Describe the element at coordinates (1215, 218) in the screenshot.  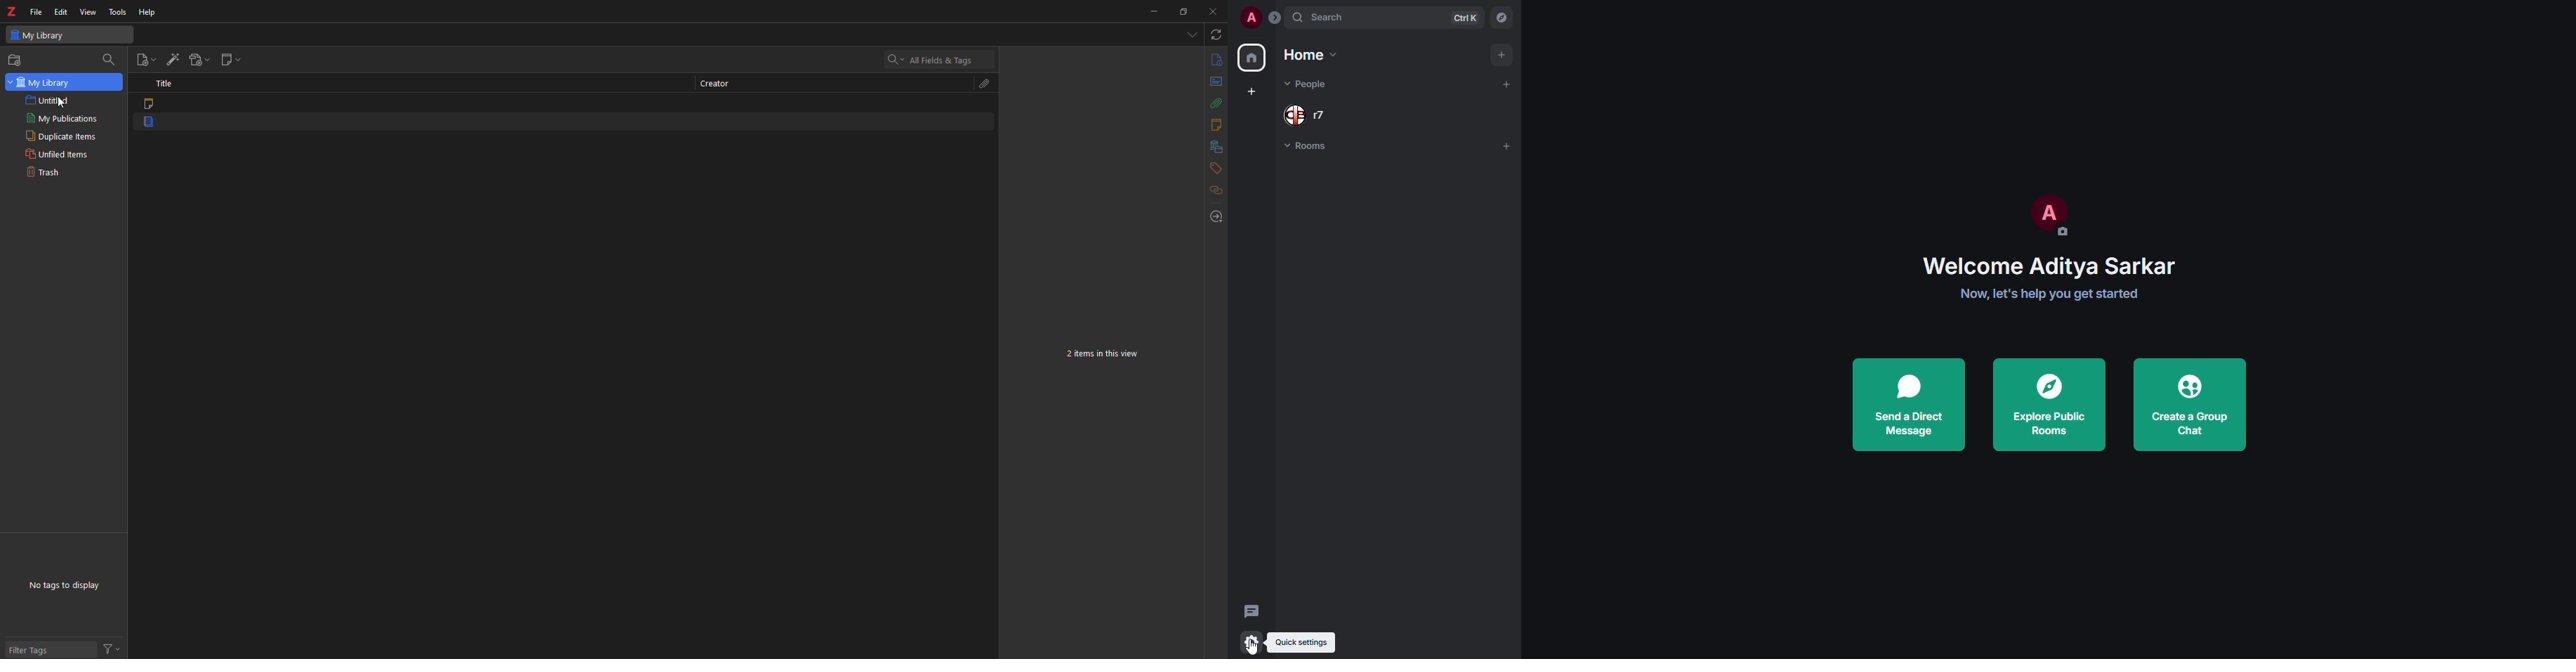
I see `locate` at that location.